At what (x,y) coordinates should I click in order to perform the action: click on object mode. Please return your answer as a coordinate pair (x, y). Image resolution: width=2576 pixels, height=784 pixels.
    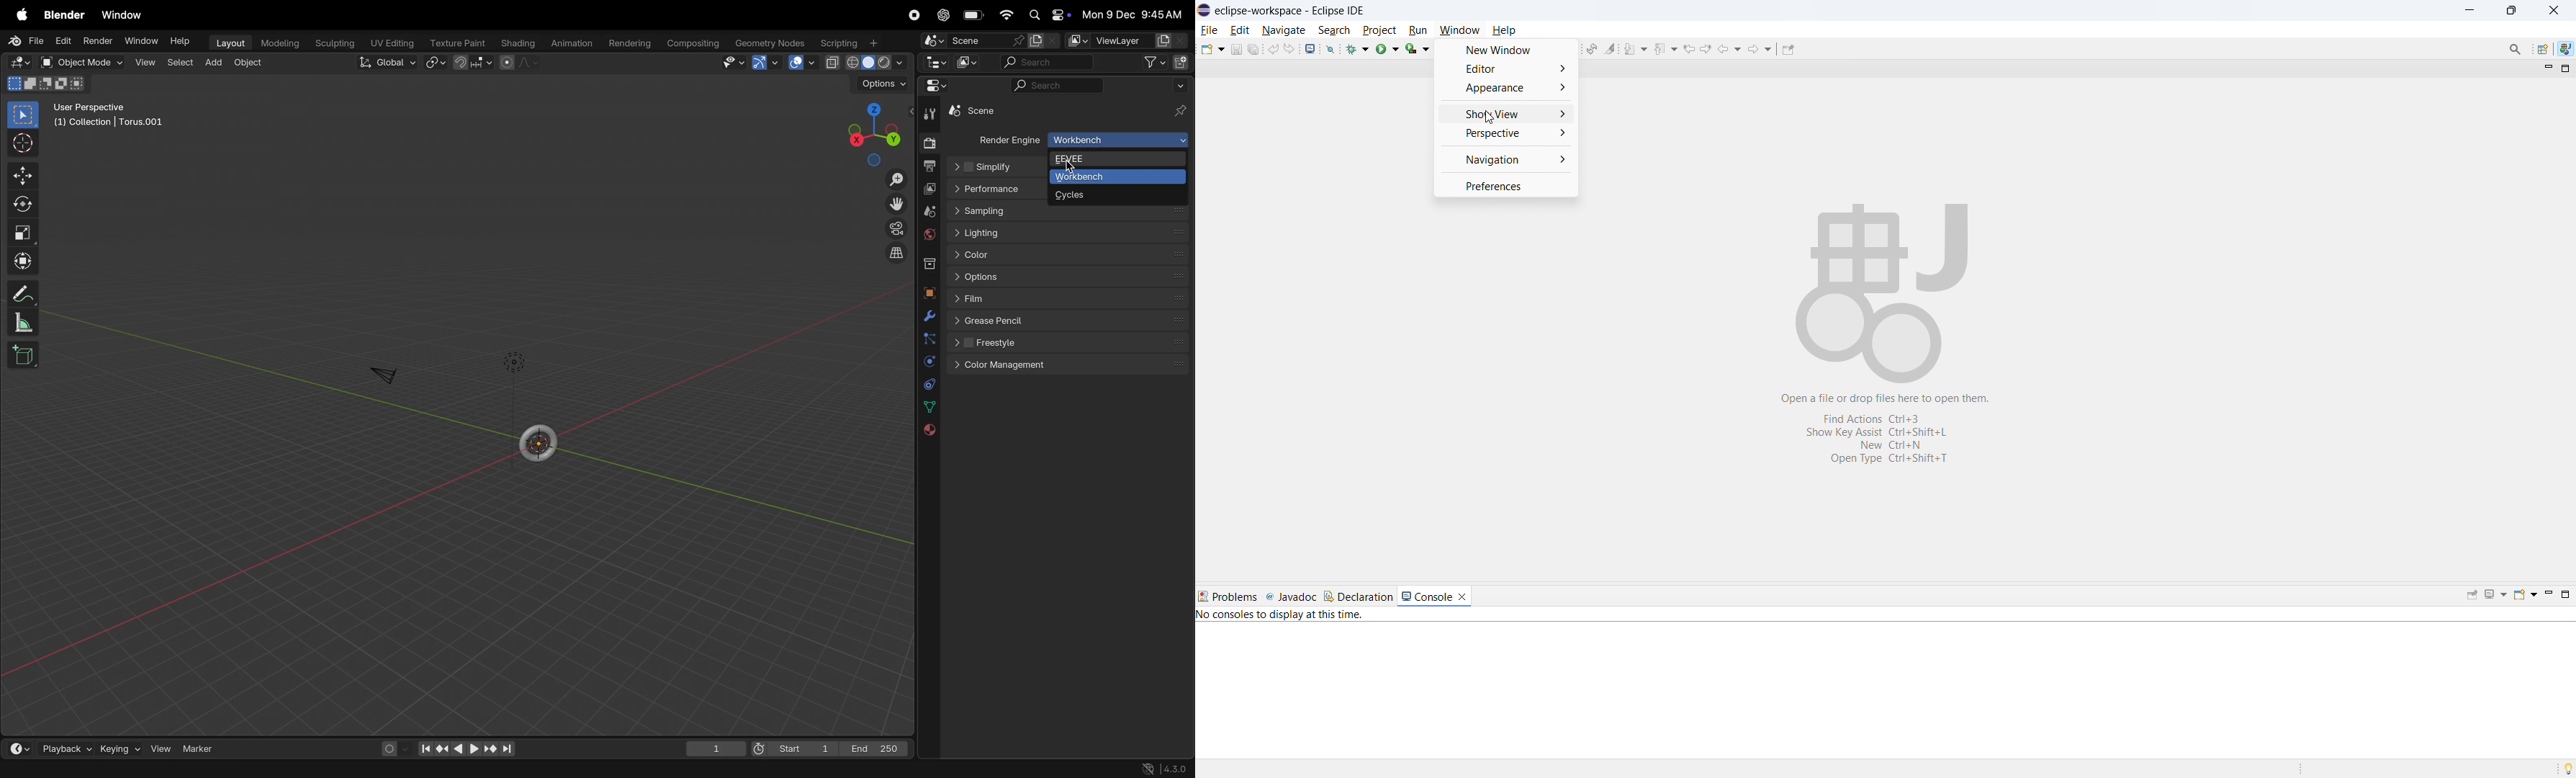
    Looking at the image, I should click on (83, 63).